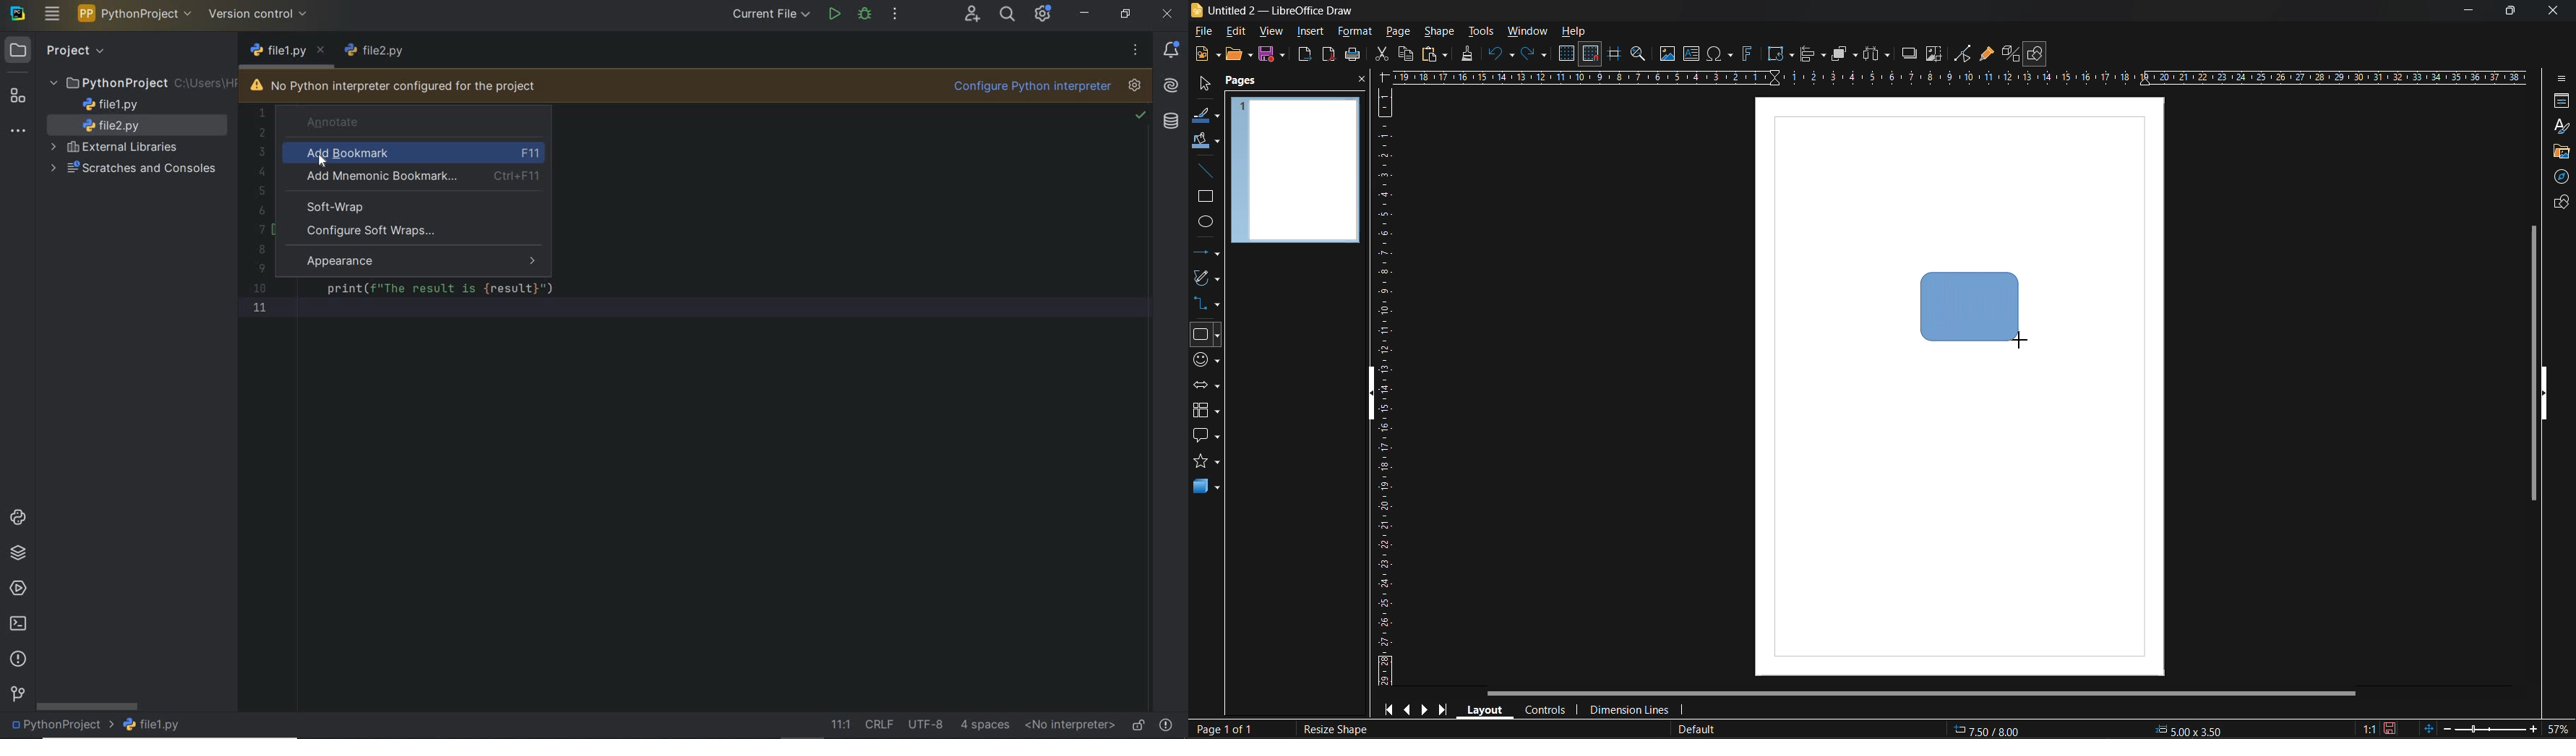 This screenshot has width=2576, height=756. What do you see at coordinates (417, 178) in the screenshot?
I see `add mnemonic bookmark` at bounding box center [417, 178].